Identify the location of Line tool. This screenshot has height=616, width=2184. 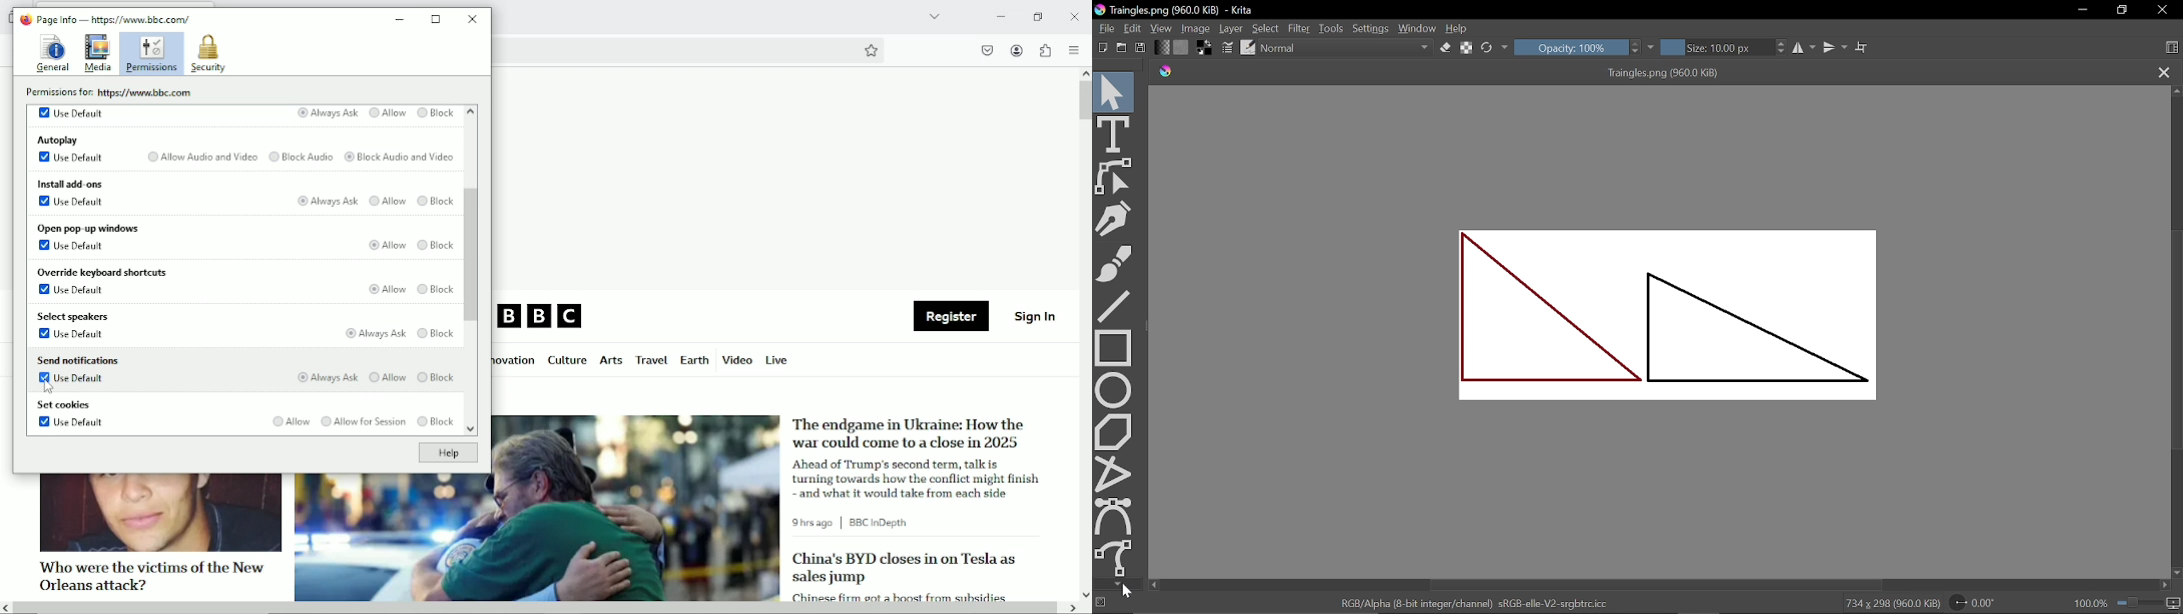
(1114, 306).